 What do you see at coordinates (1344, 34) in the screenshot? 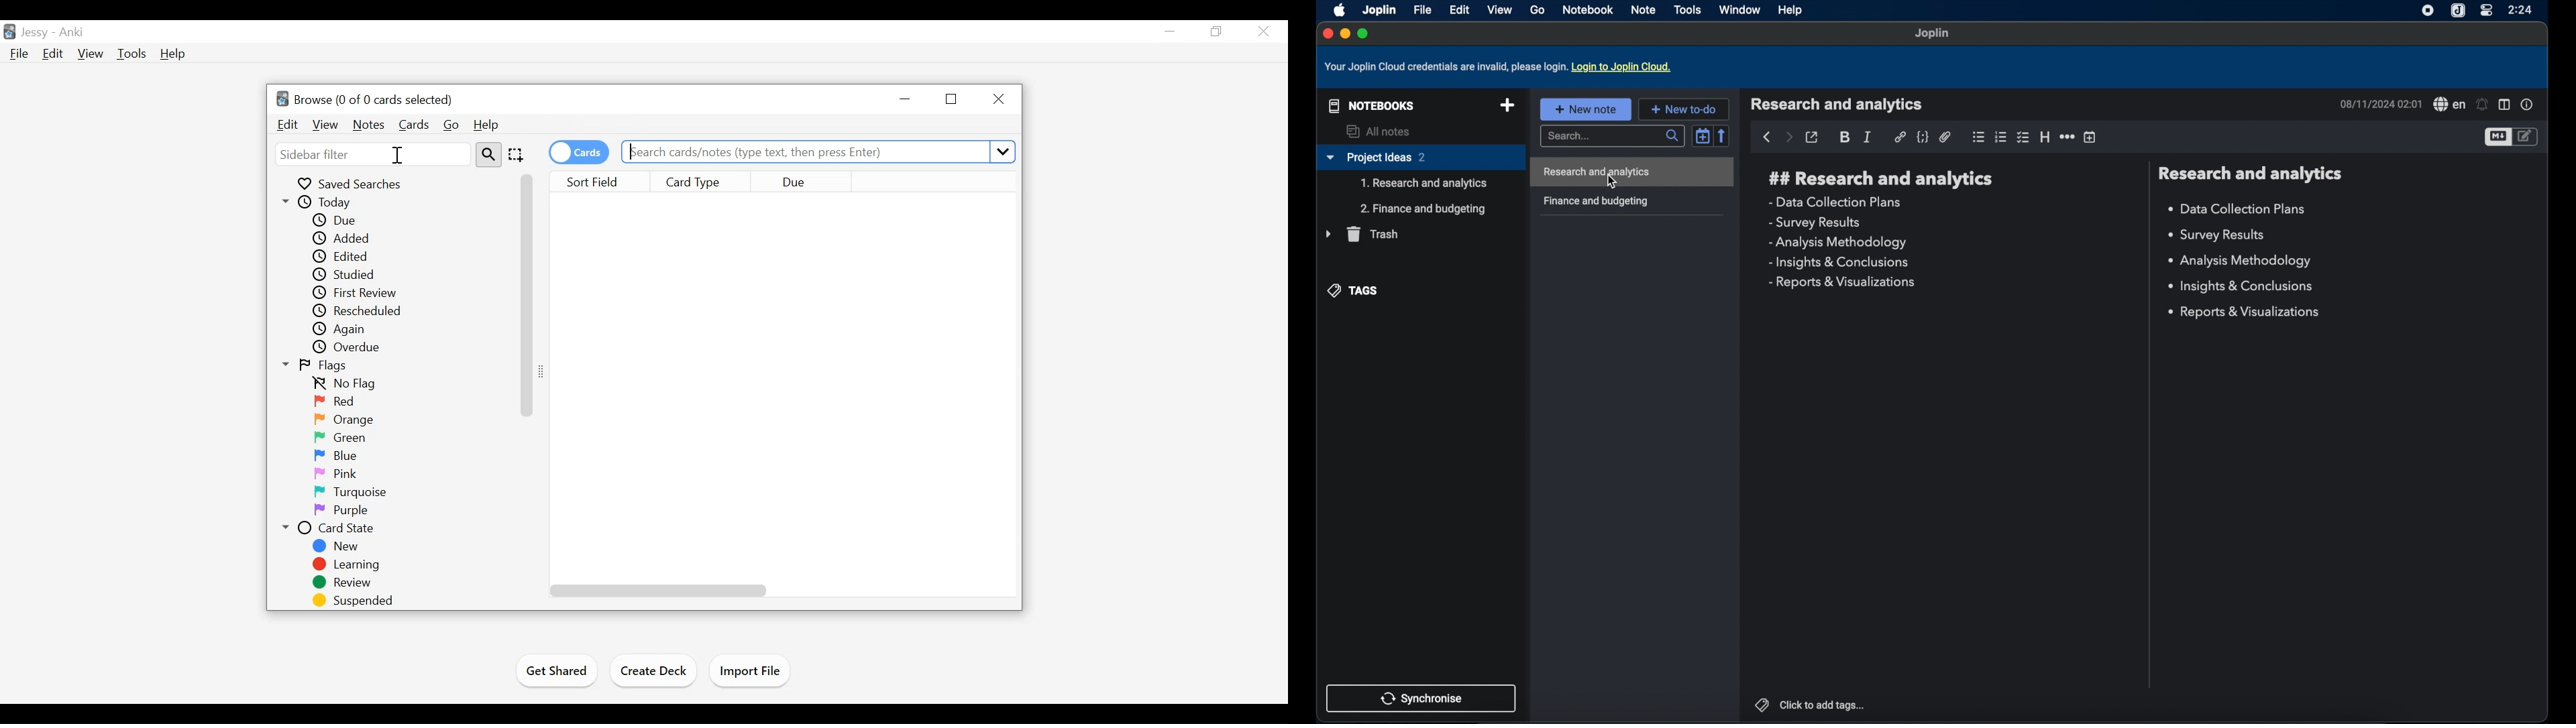
I see `minimize` at bounding box center [1344, 34].